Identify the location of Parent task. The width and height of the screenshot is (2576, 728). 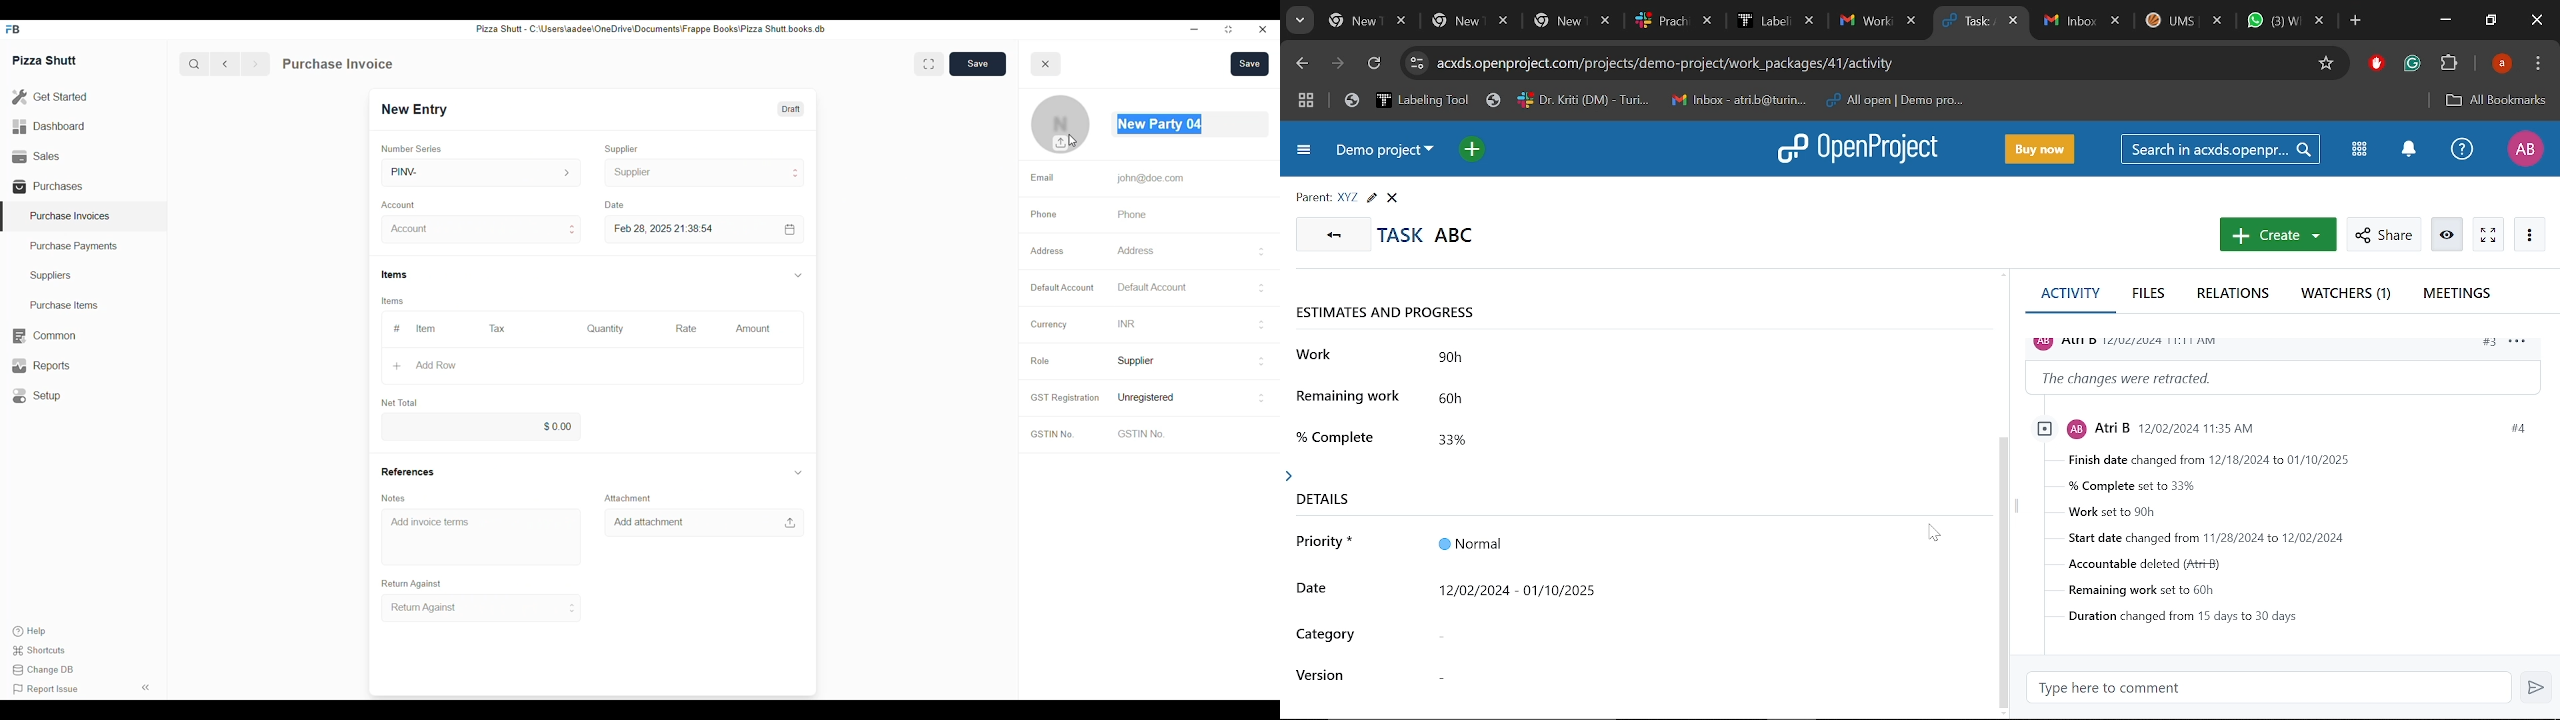
(1348, 198).